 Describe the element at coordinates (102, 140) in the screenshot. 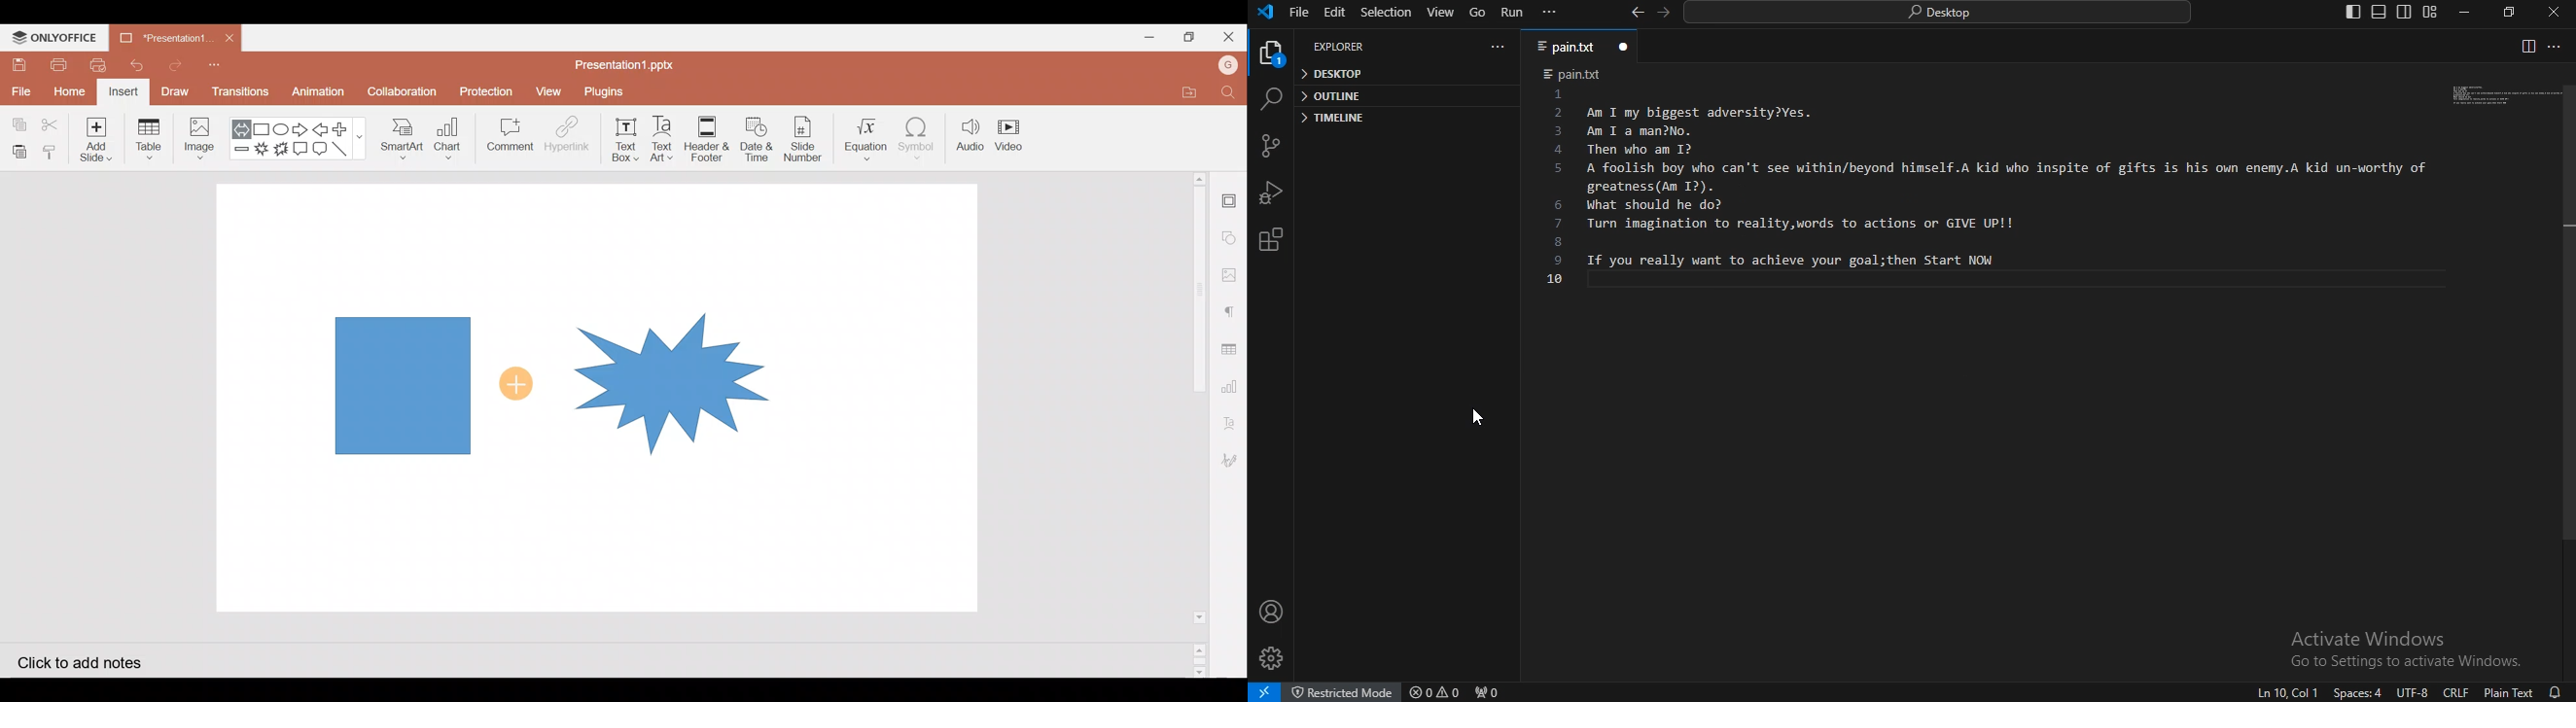

I see `Add slide` at that location.